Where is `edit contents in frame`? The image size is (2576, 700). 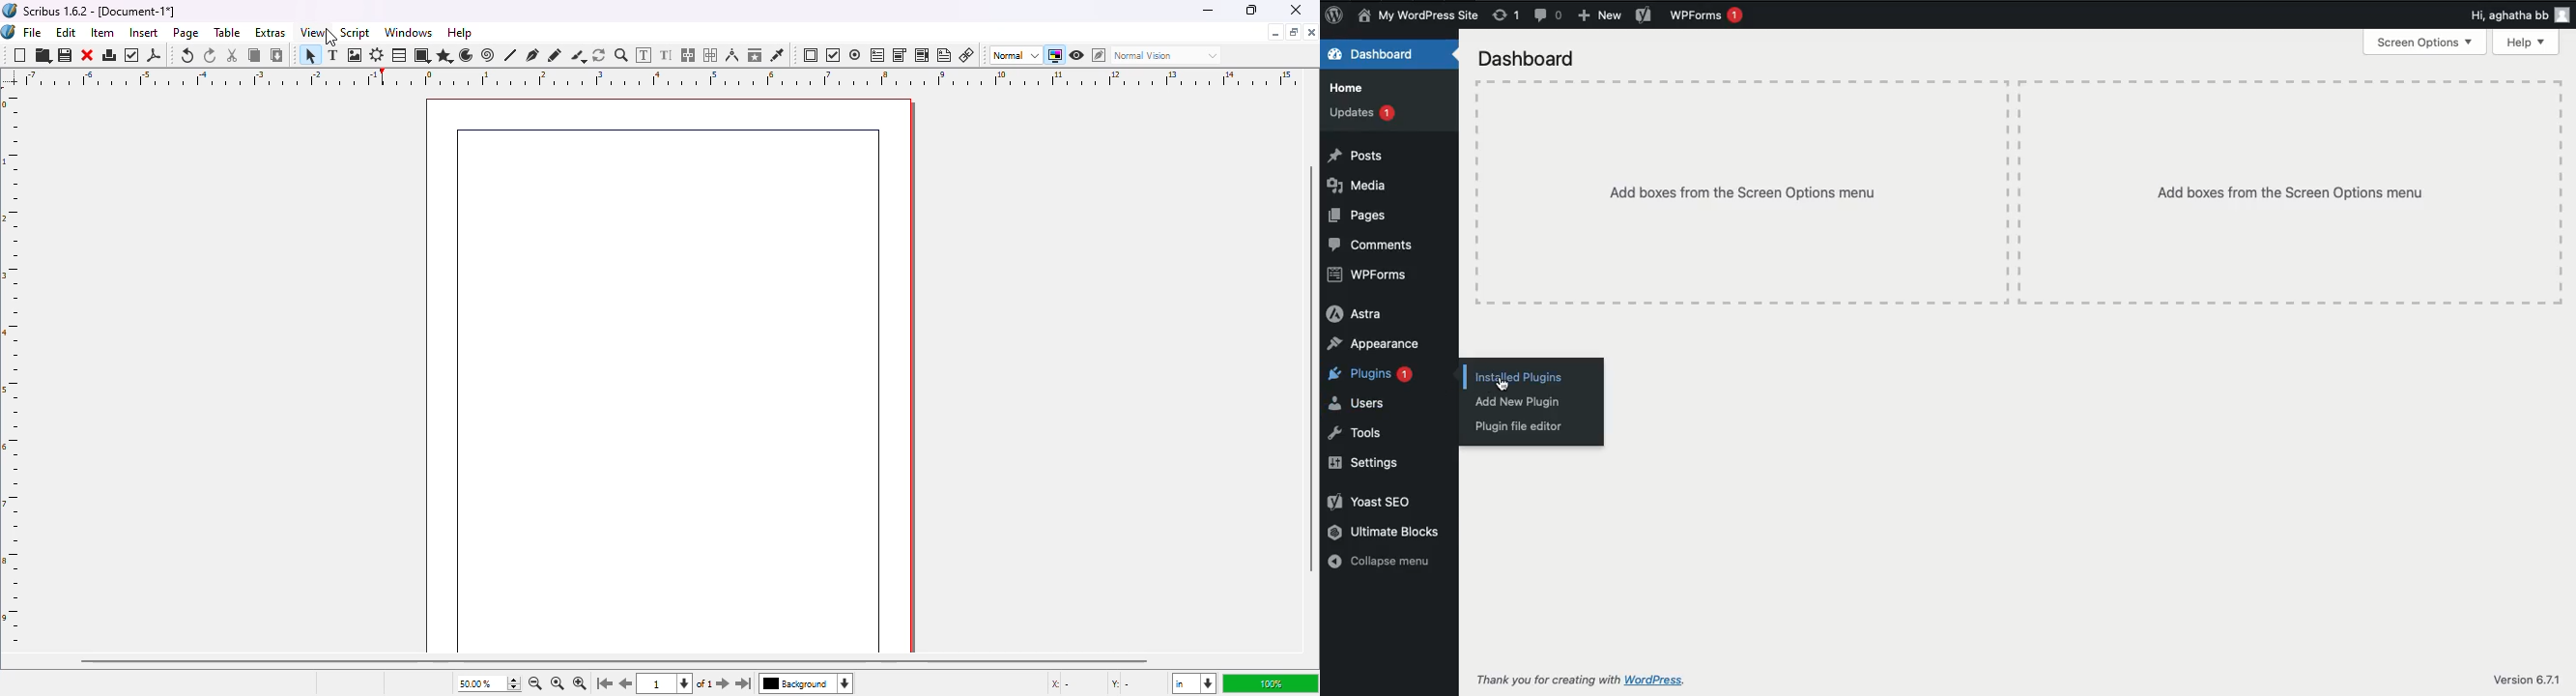 edit contents in frame is located at coordinates (644, 54).